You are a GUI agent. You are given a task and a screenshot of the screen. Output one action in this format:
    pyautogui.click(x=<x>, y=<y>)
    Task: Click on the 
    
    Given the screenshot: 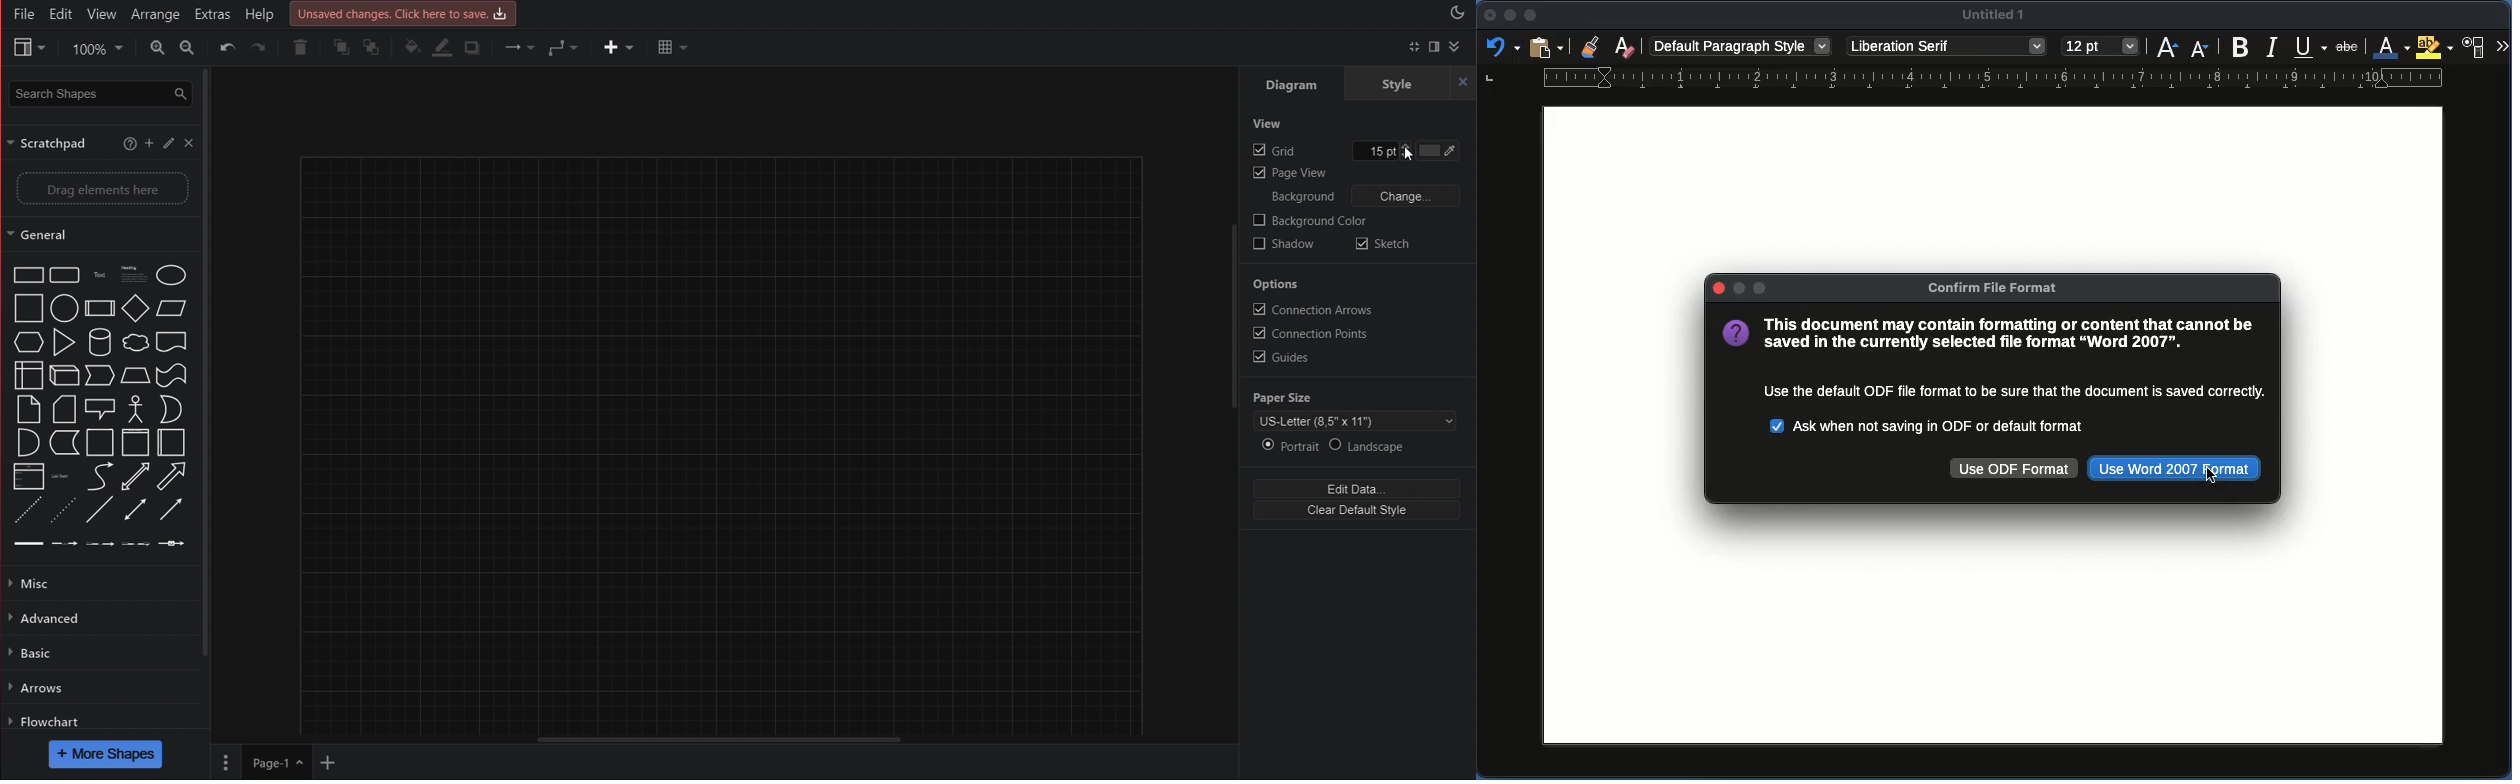 What is the action you would take?
    pyautogui.click(x=64, y=408)
    